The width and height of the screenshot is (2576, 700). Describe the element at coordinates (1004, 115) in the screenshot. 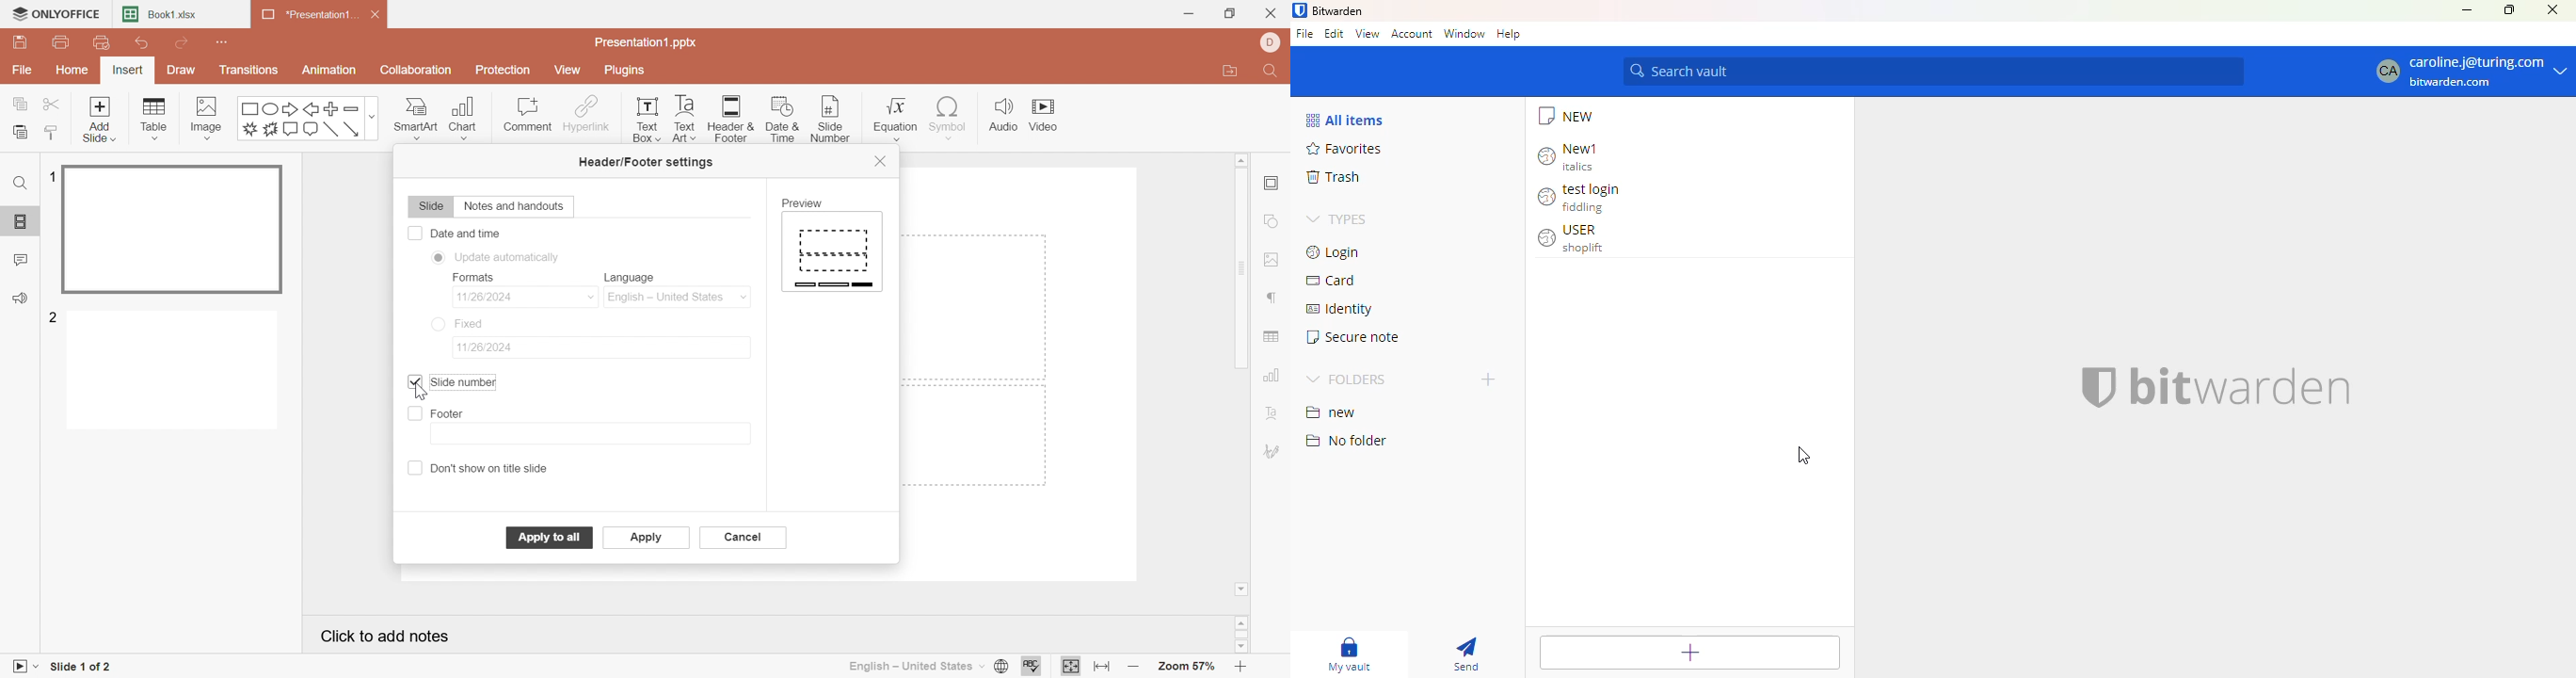

I see `Audio` at that location.